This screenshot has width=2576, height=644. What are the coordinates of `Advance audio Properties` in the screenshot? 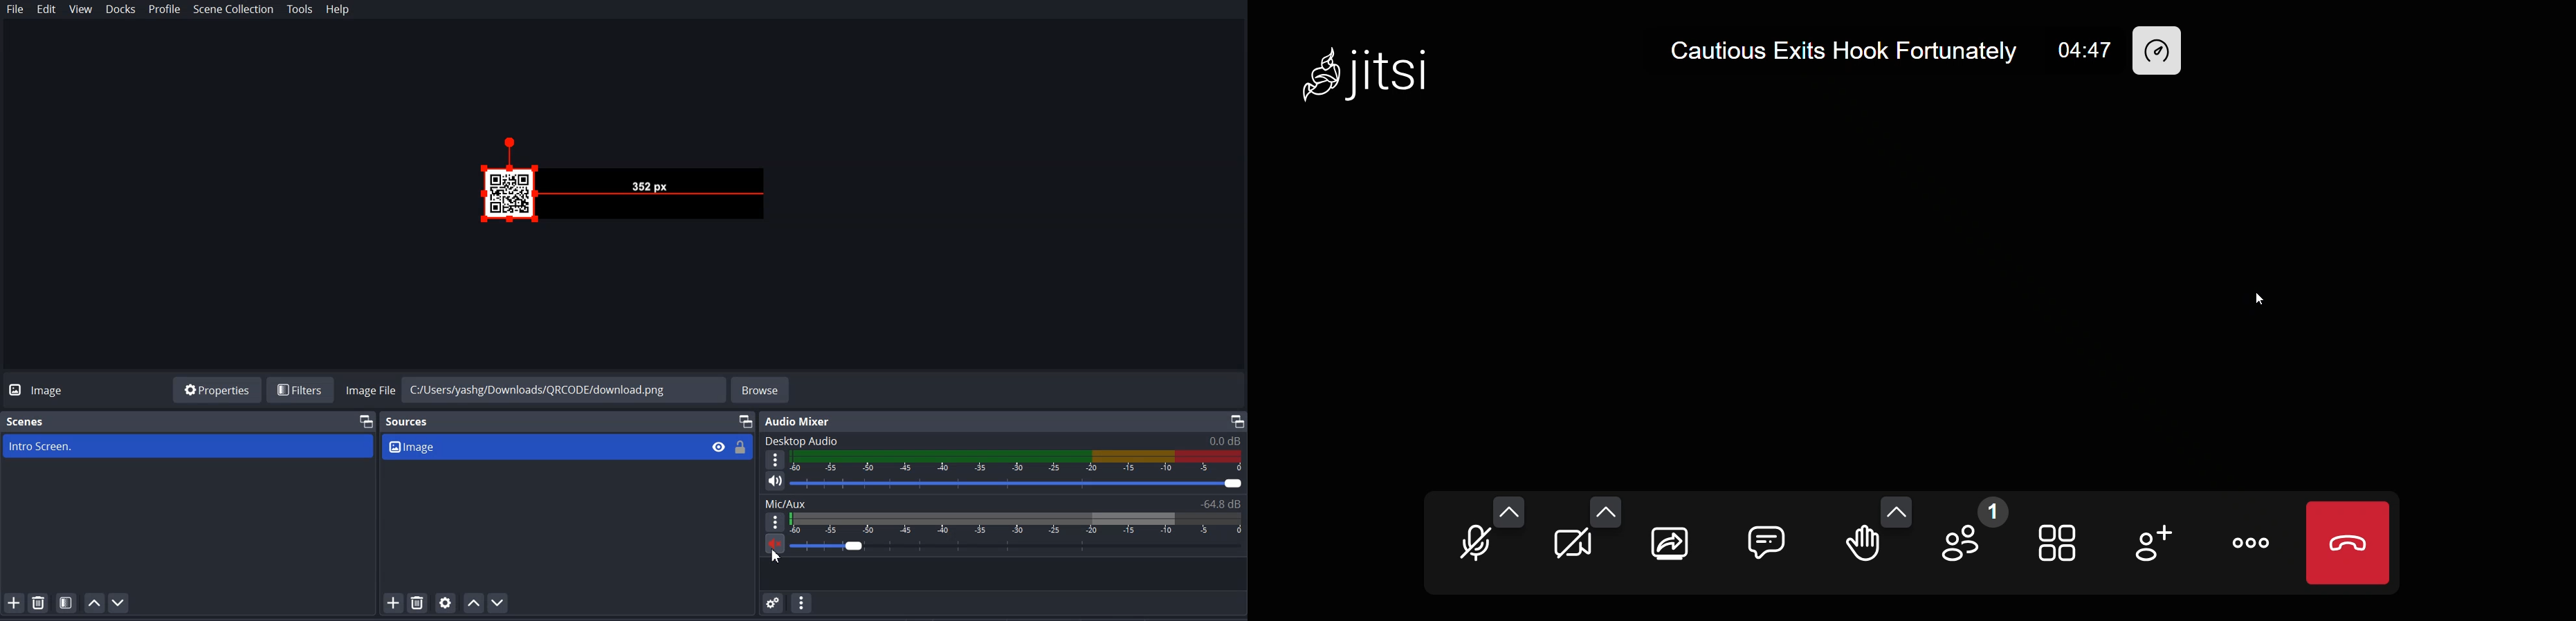 It's located at (774, 602).